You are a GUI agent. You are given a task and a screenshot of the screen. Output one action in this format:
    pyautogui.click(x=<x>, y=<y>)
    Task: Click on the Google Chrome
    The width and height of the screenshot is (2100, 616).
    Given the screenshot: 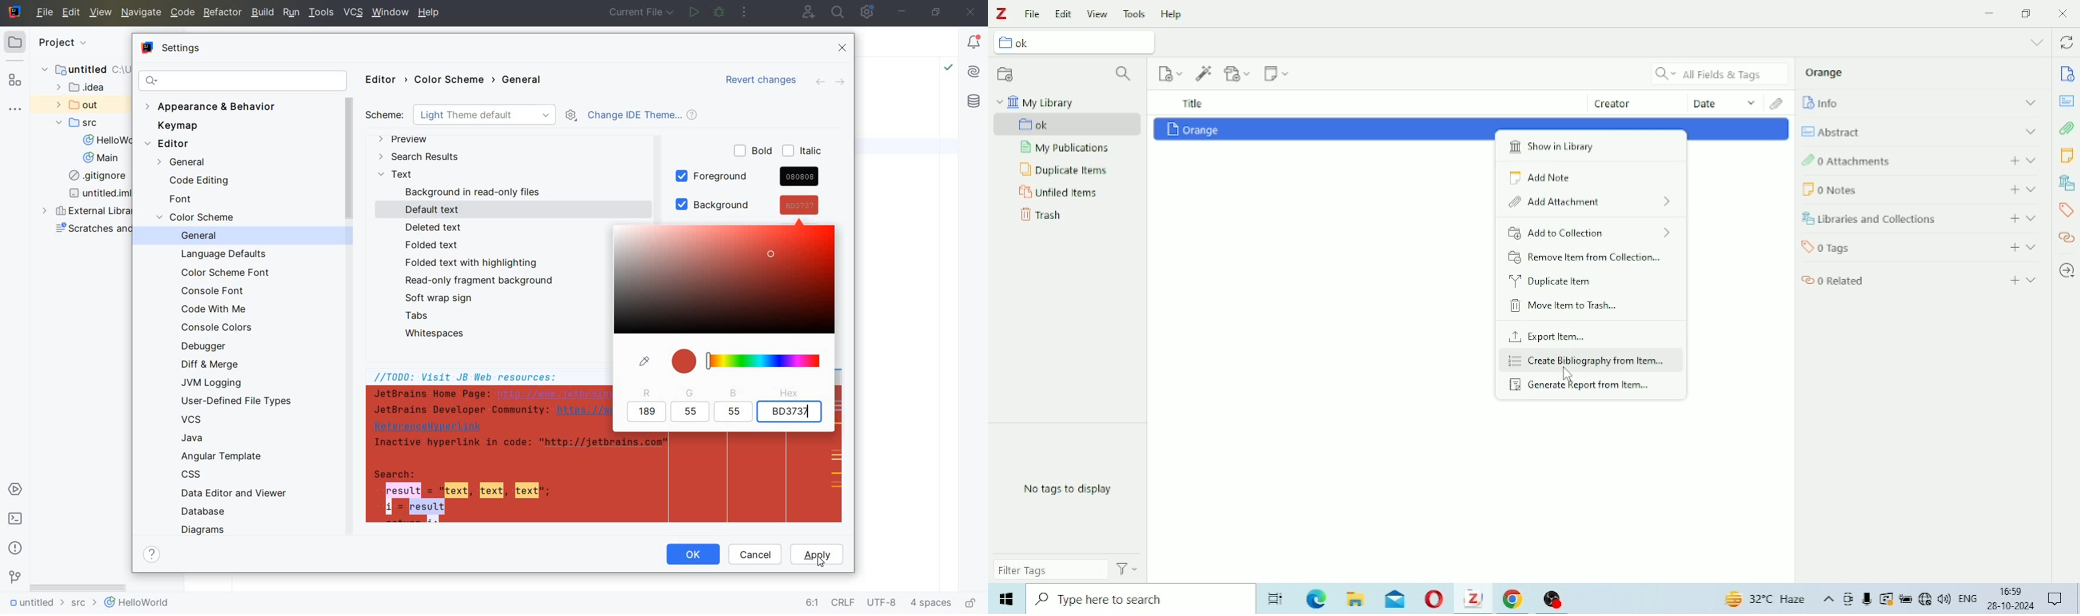 What is the action you would take?
    pyautogui.click(x=1516, y=599)
    